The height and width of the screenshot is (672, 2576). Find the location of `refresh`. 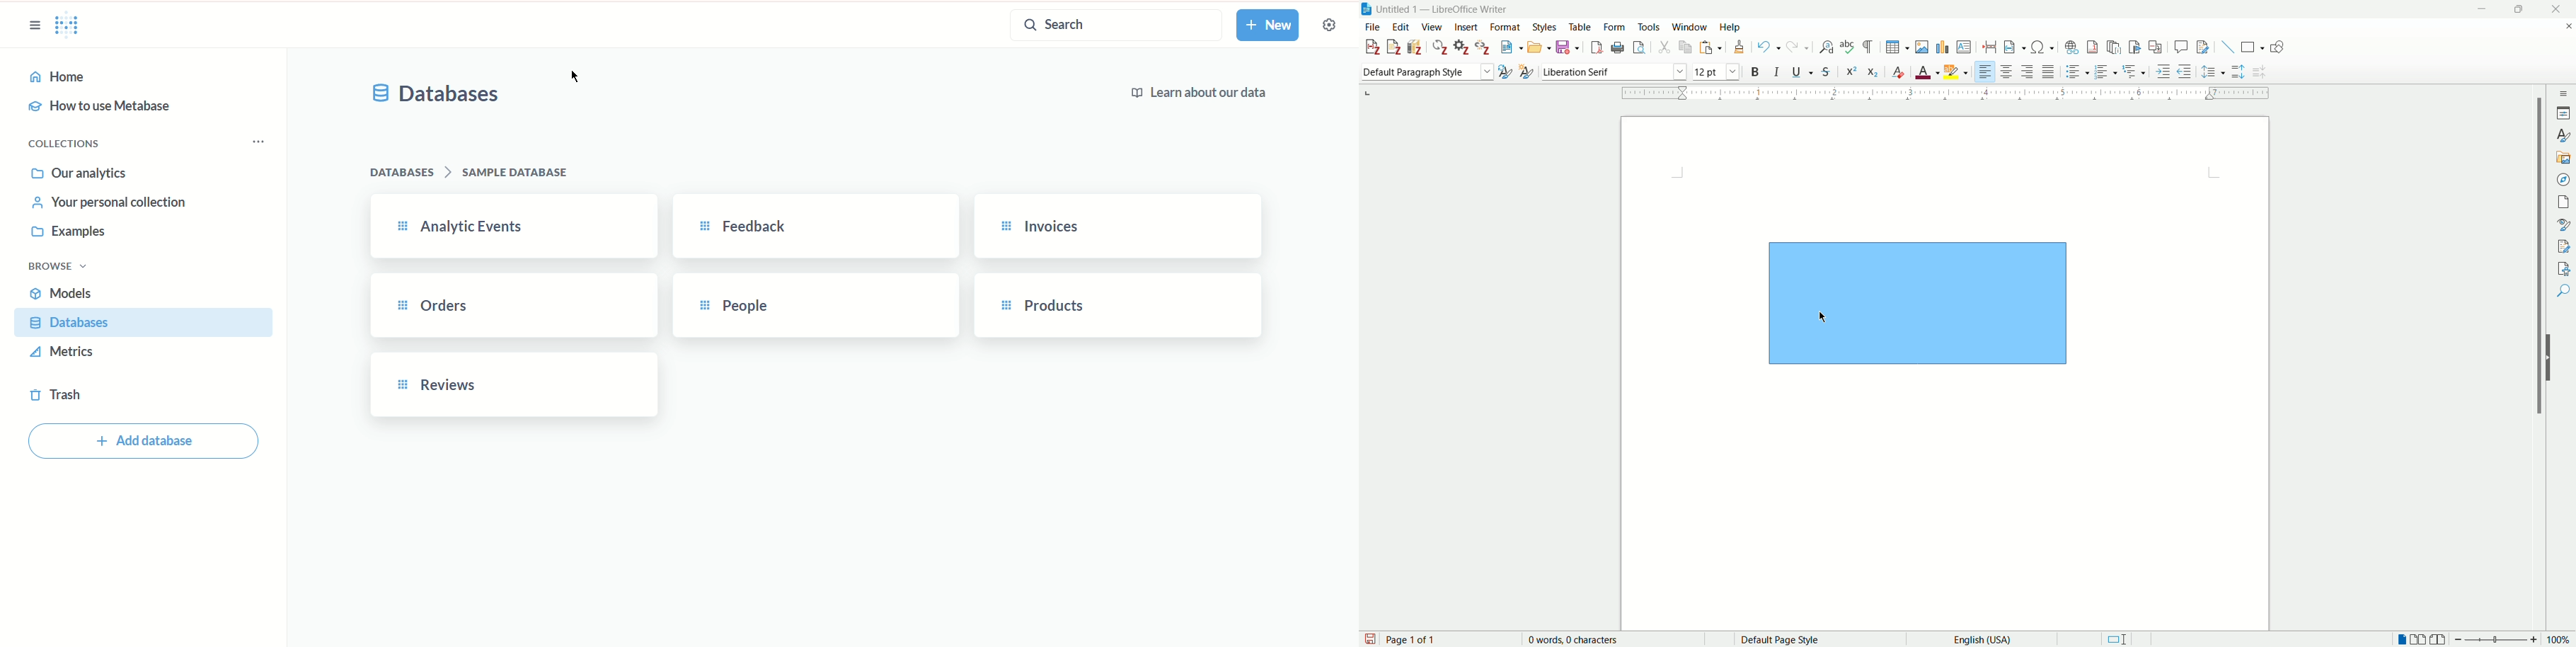

refresh is located at coordinates (1441, 46).